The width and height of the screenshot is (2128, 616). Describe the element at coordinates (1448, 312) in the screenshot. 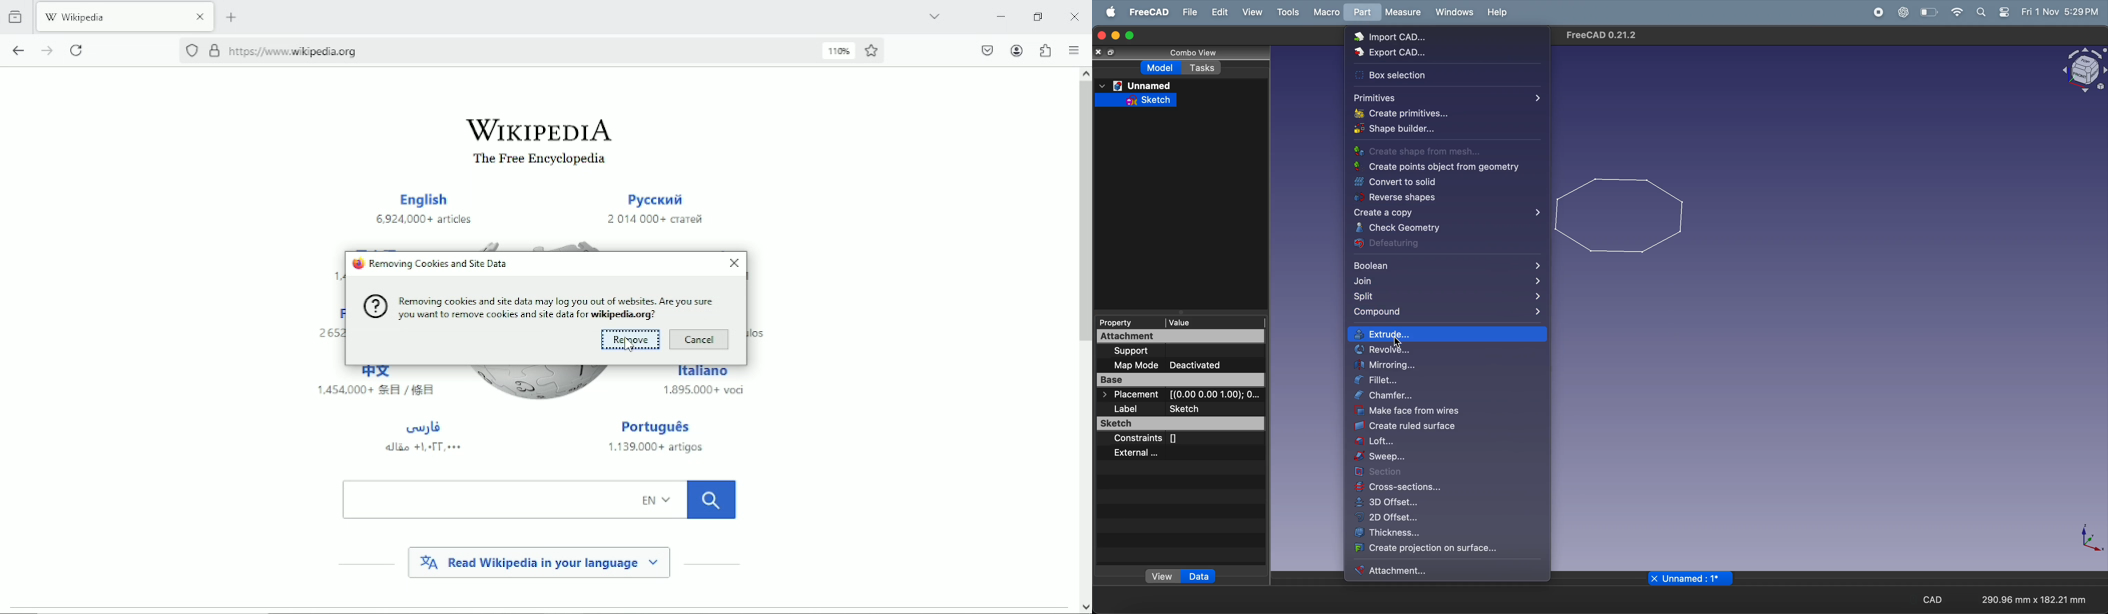

I see `compound` at that location.